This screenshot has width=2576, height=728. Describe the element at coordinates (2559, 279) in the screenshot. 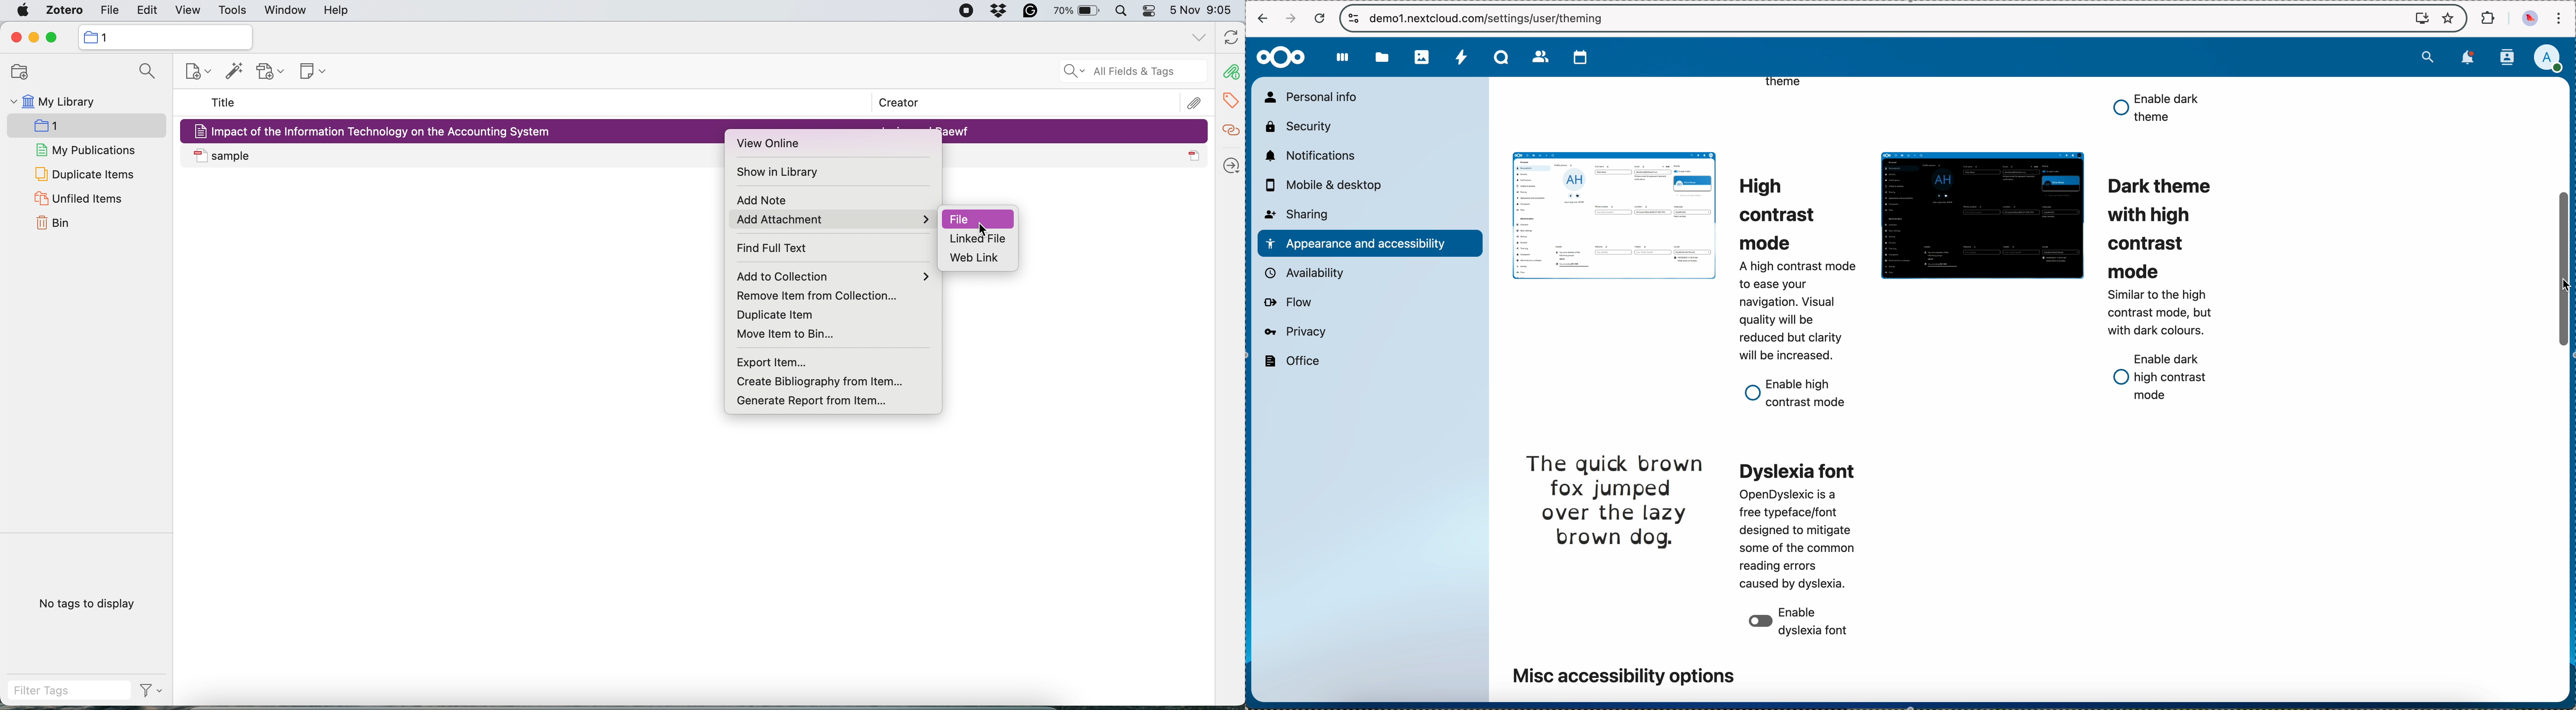

I see `cursor` at that location.